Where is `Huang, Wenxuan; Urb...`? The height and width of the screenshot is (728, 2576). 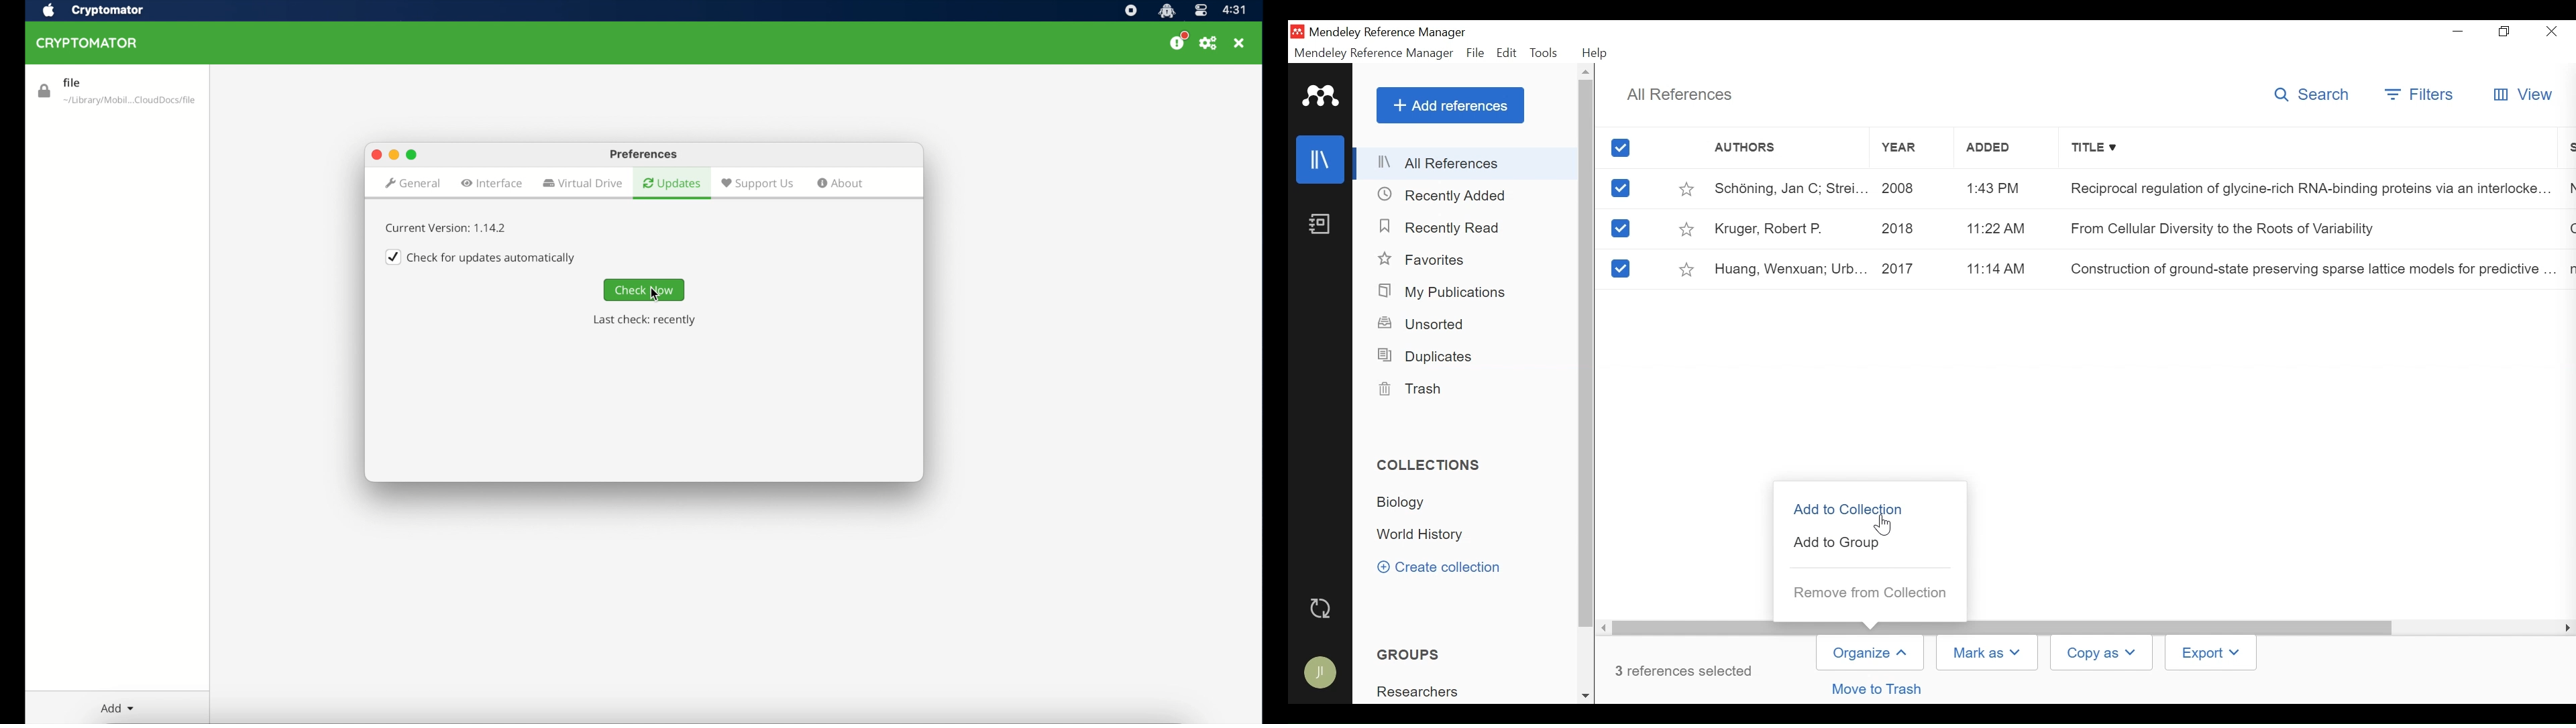 Huang, Wenxuan; Urb... is located at coordinates (1790, 268).